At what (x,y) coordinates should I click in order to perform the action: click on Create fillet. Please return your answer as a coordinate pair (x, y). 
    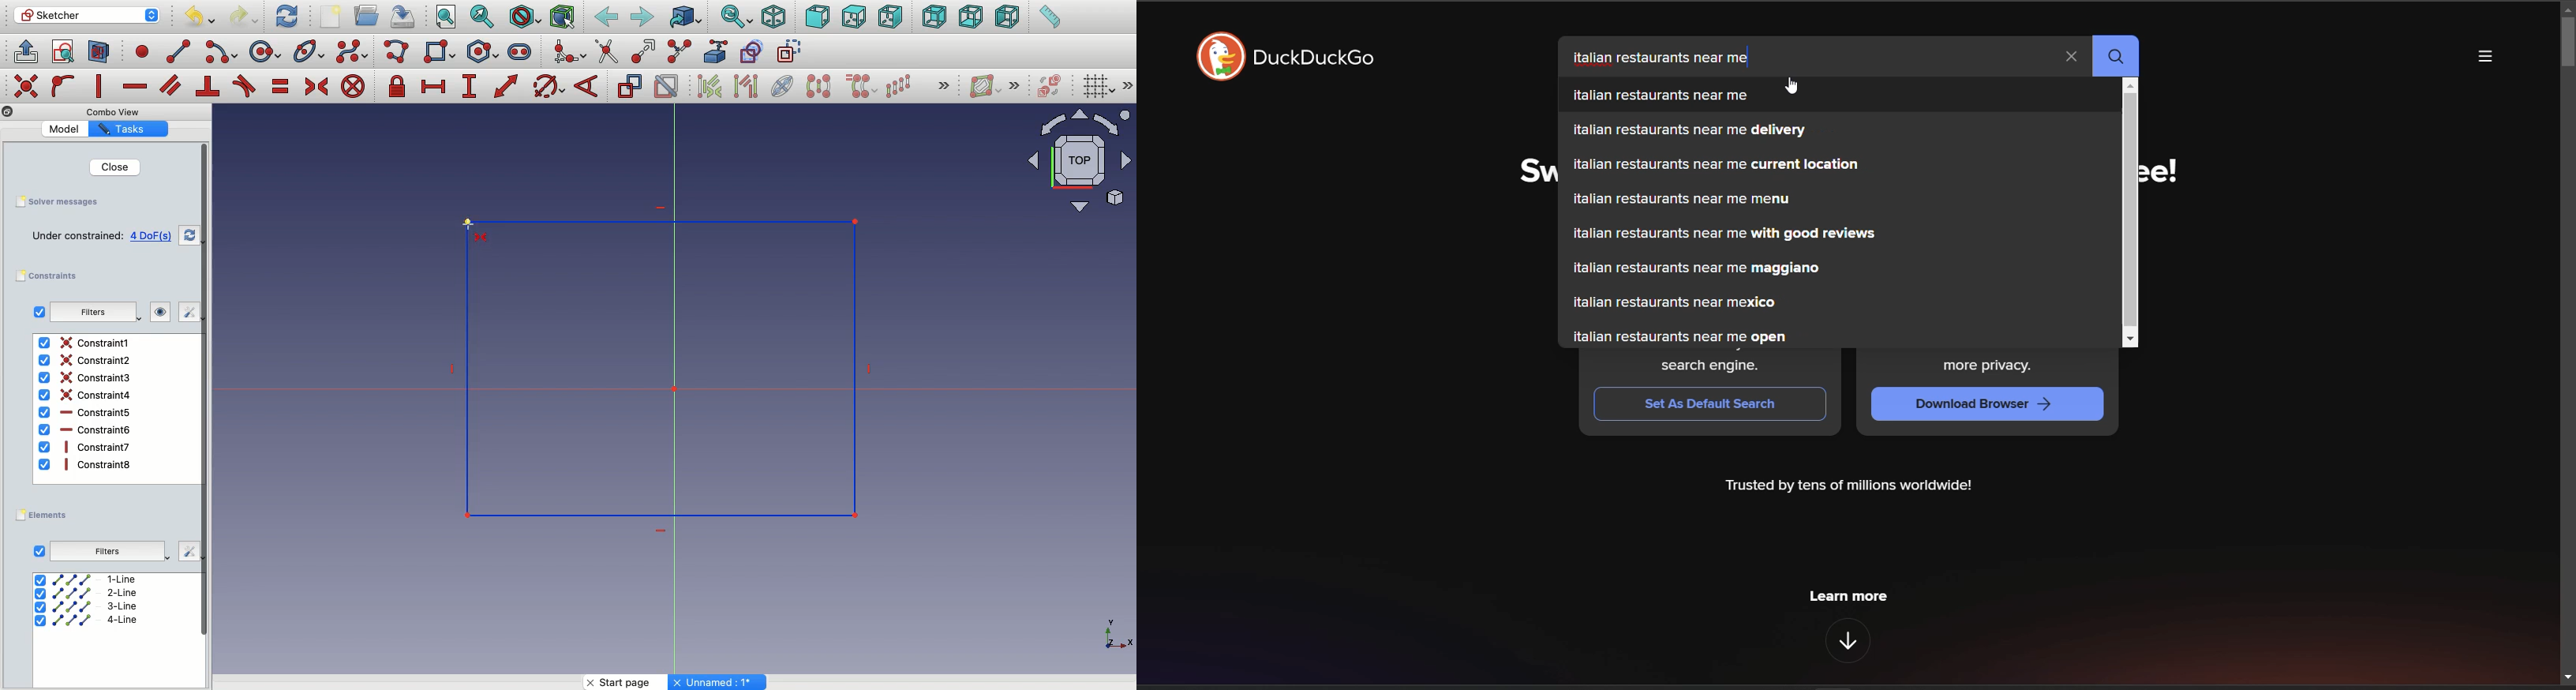
    Looking at the image, I should click on (568, 53).